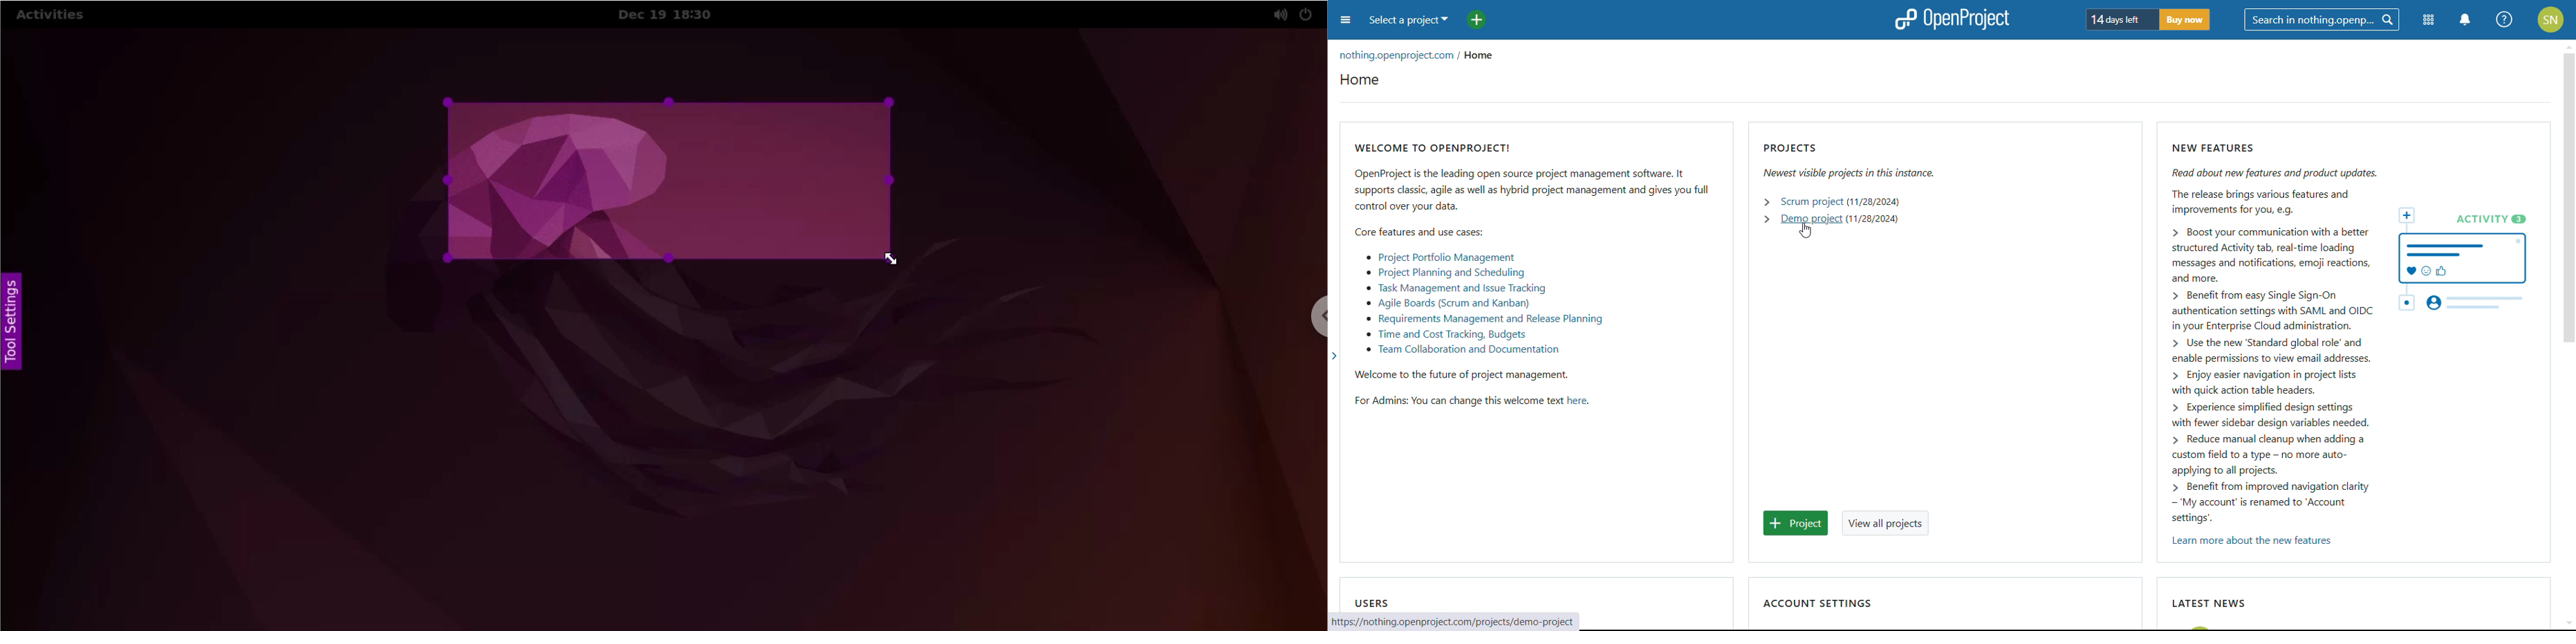 This screenshot has height=644, width=2576. I want to click on organization url, so click(1394, 57).